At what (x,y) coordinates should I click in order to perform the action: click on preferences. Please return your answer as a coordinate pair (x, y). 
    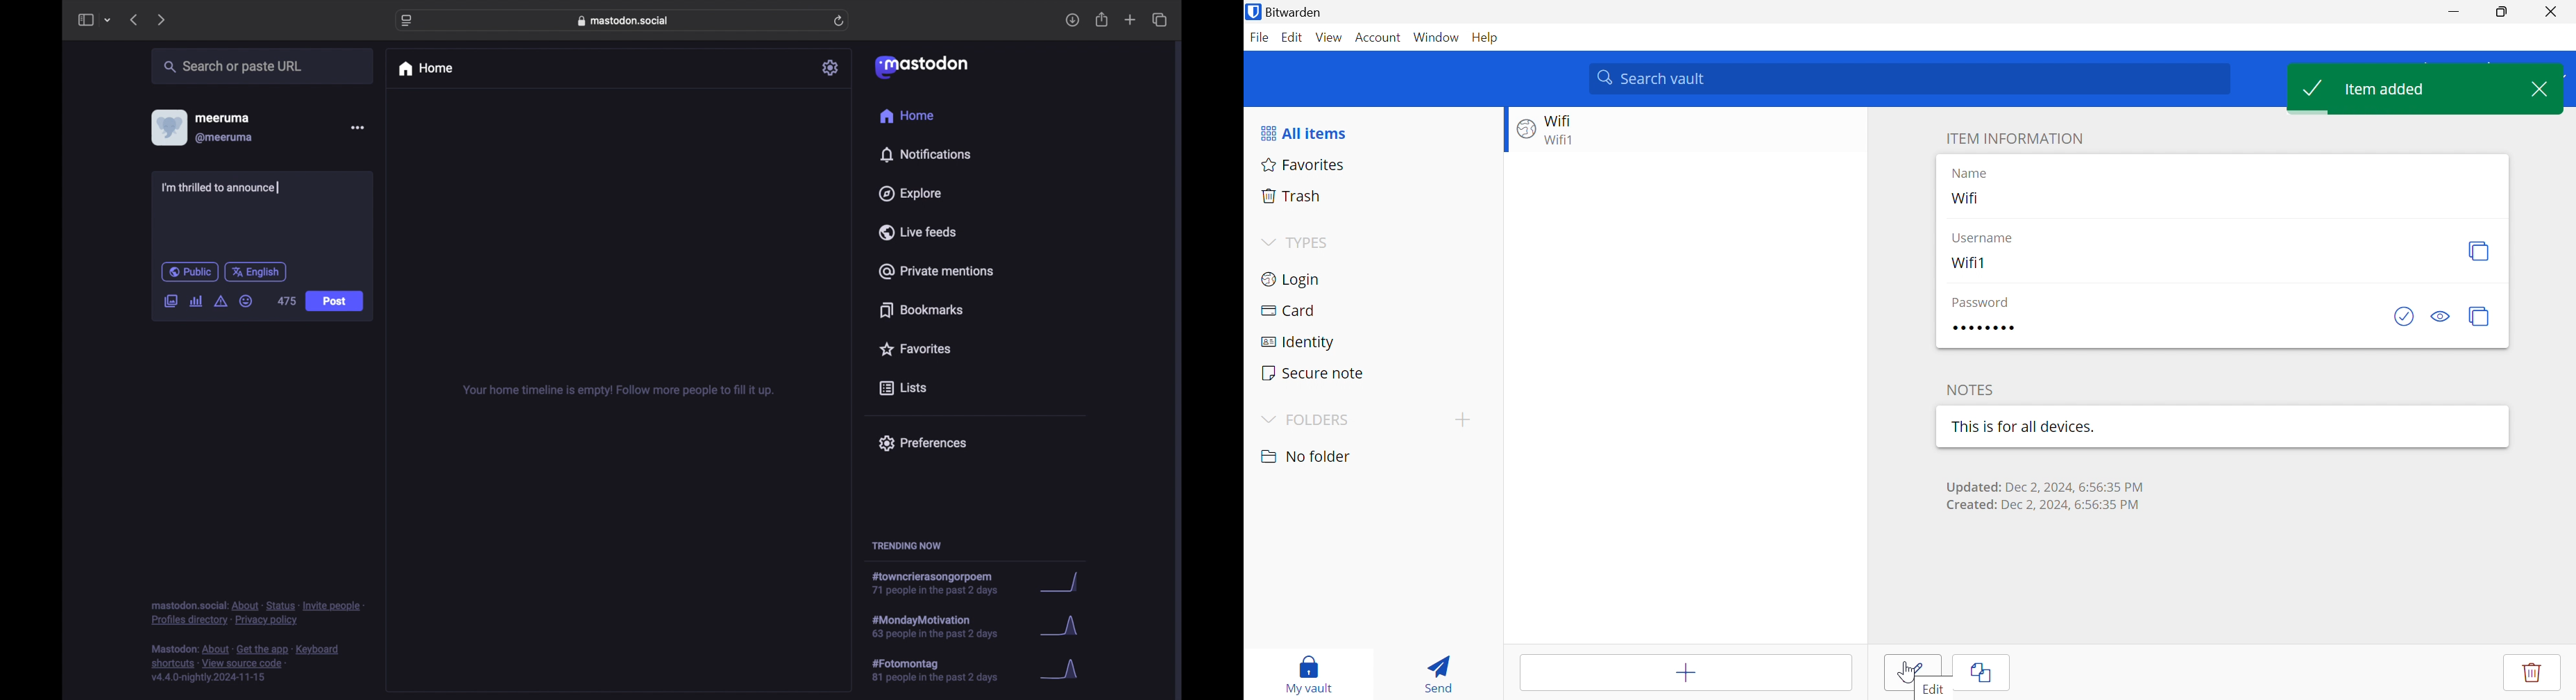
    Looking at the image, I should click on (922, 443).